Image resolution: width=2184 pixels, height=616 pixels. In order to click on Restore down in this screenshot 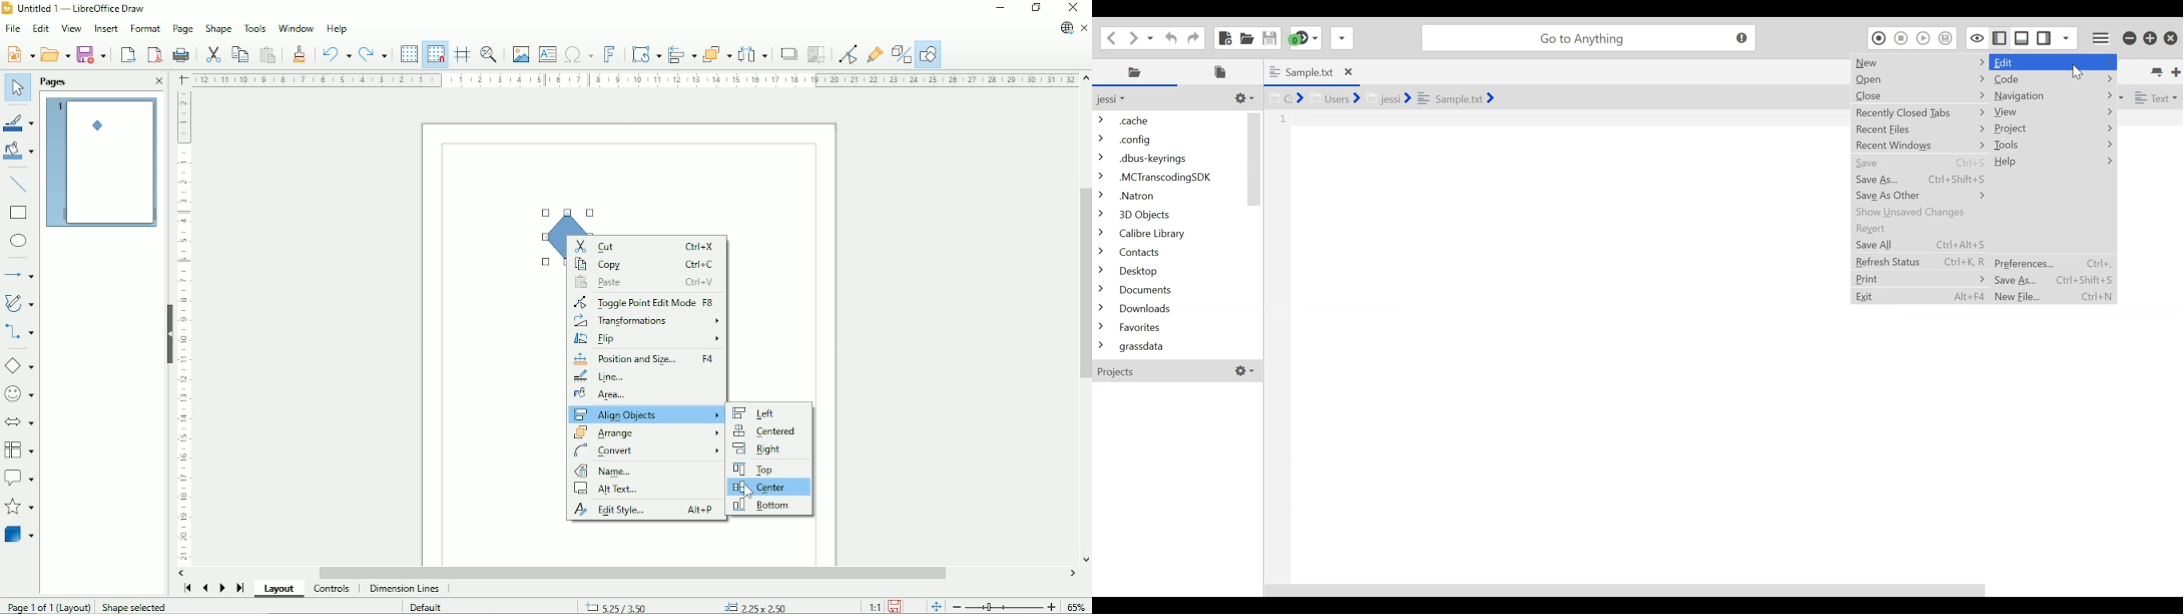, I will do `click(1036, 7)`.